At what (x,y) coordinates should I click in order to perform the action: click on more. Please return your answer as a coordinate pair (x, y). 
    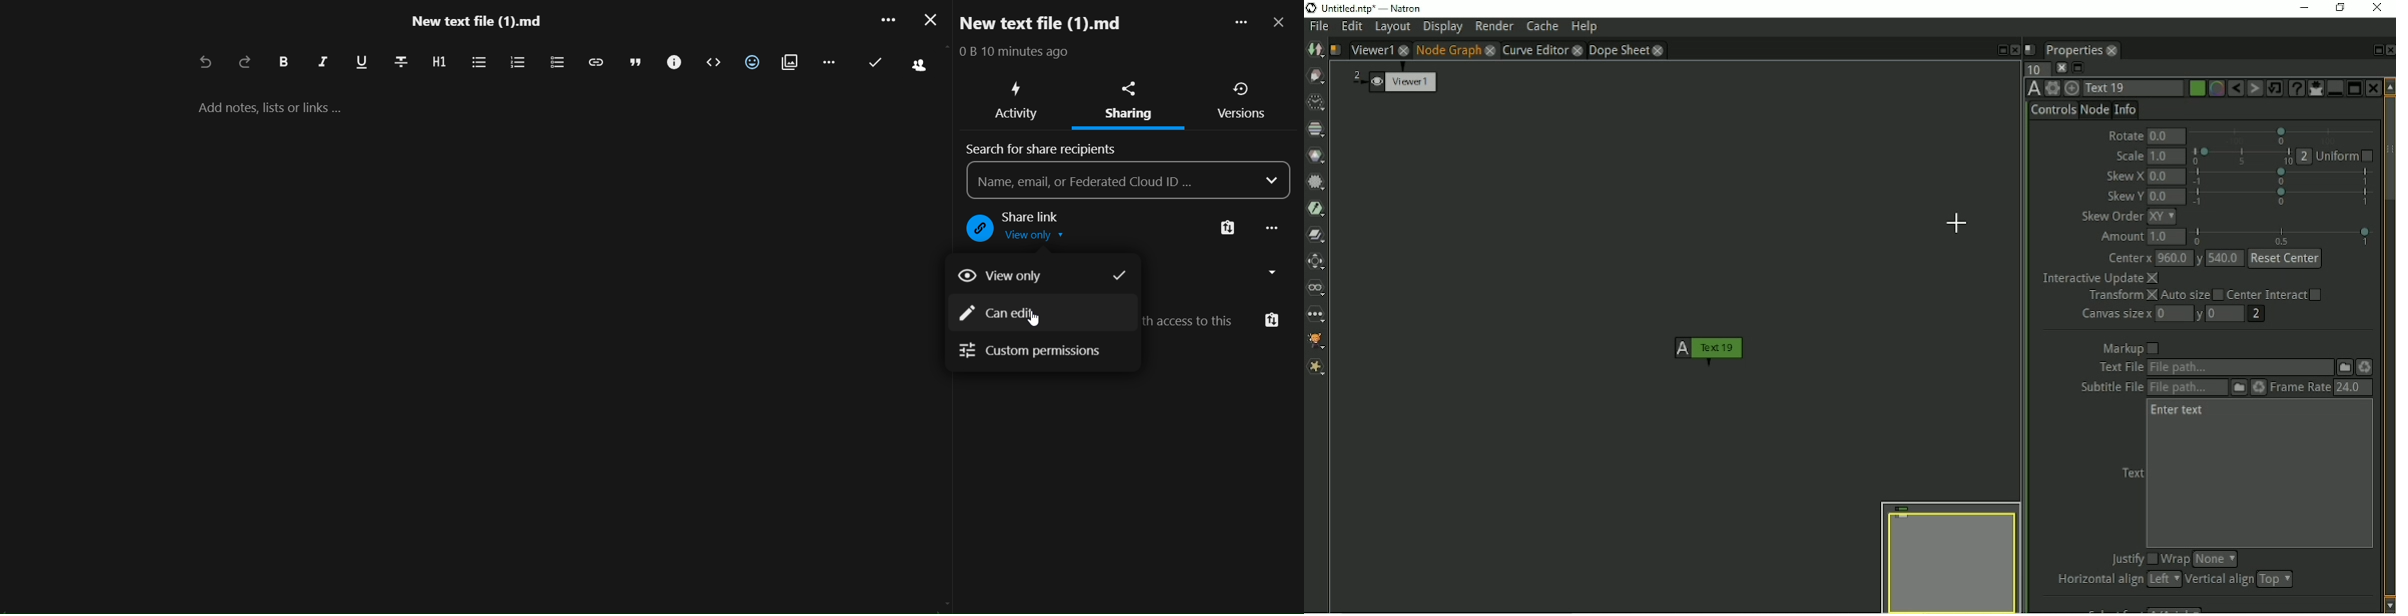
    Looking at the image, I should click on (884, 22).